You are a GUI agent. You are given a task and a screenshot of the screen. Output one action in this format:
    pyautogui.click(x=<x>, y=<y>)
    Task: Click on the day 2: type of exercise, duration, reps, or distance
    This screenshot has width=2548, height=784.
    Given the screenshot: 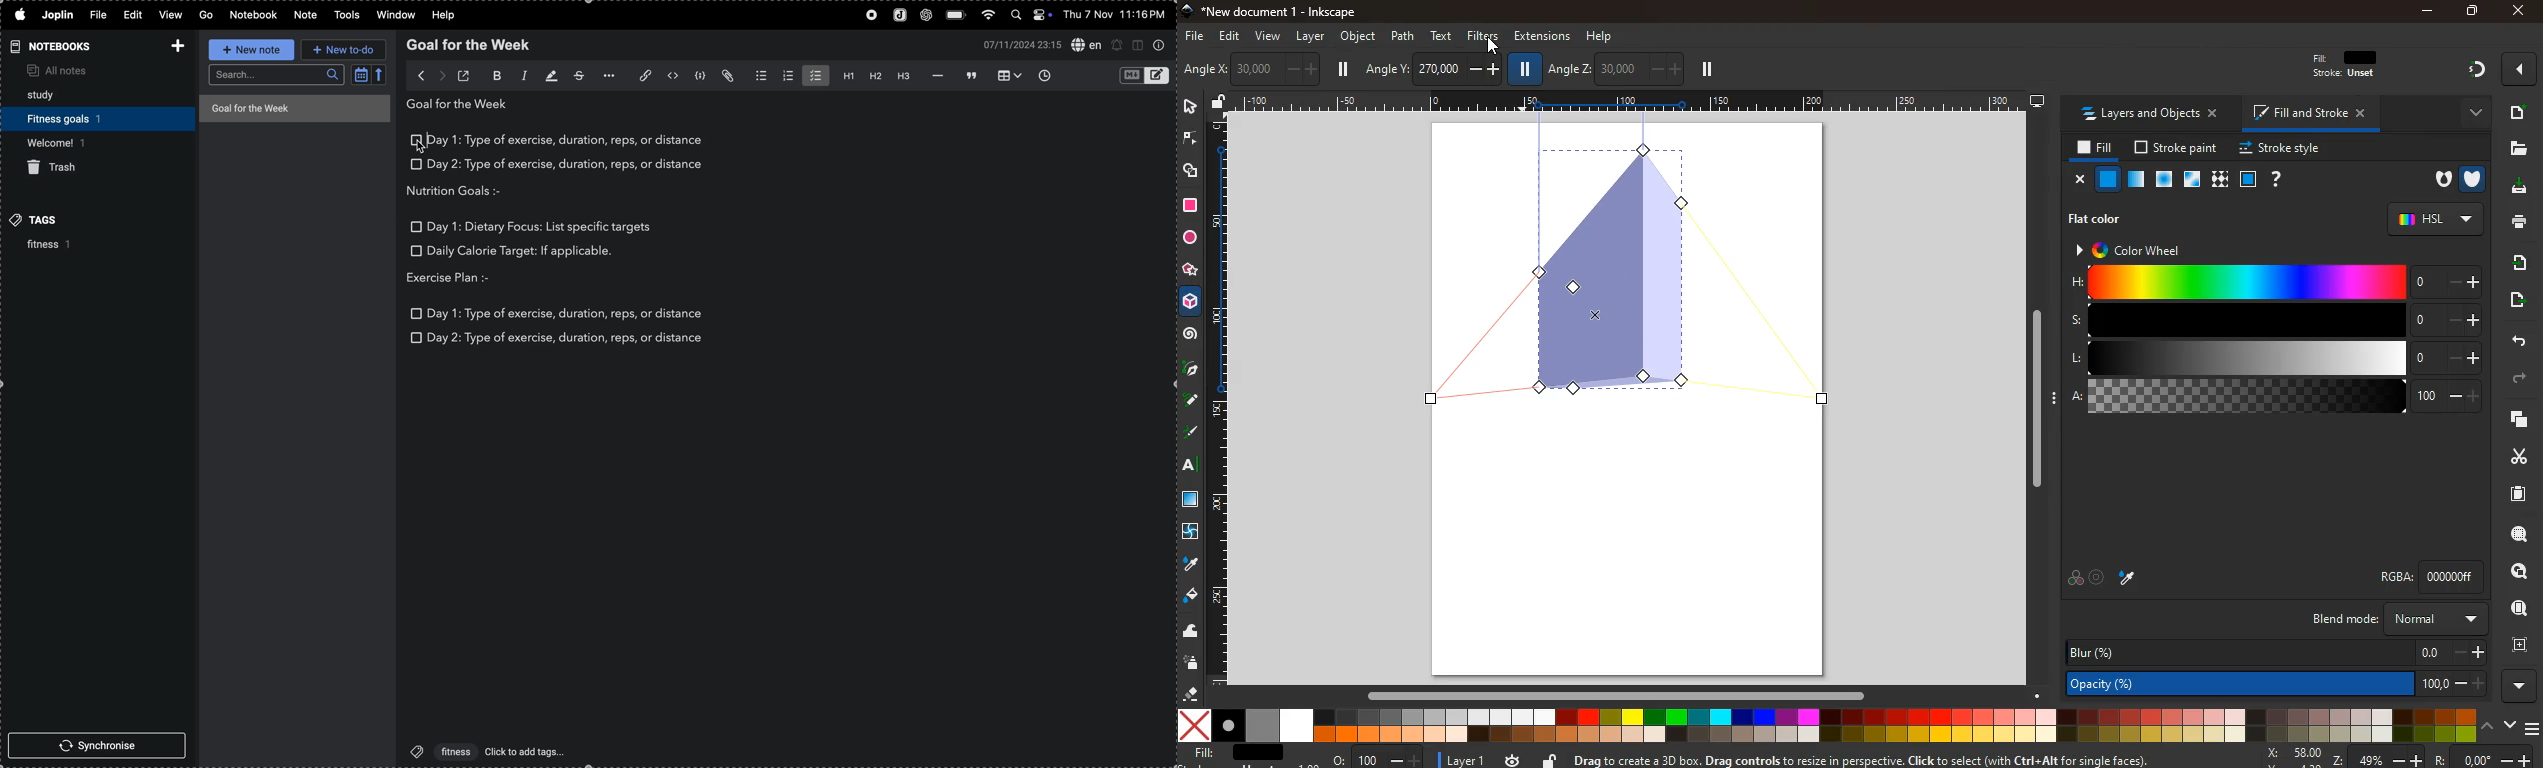 What is the action you would take?
    pyautogui.click(x=568, y=339)
    